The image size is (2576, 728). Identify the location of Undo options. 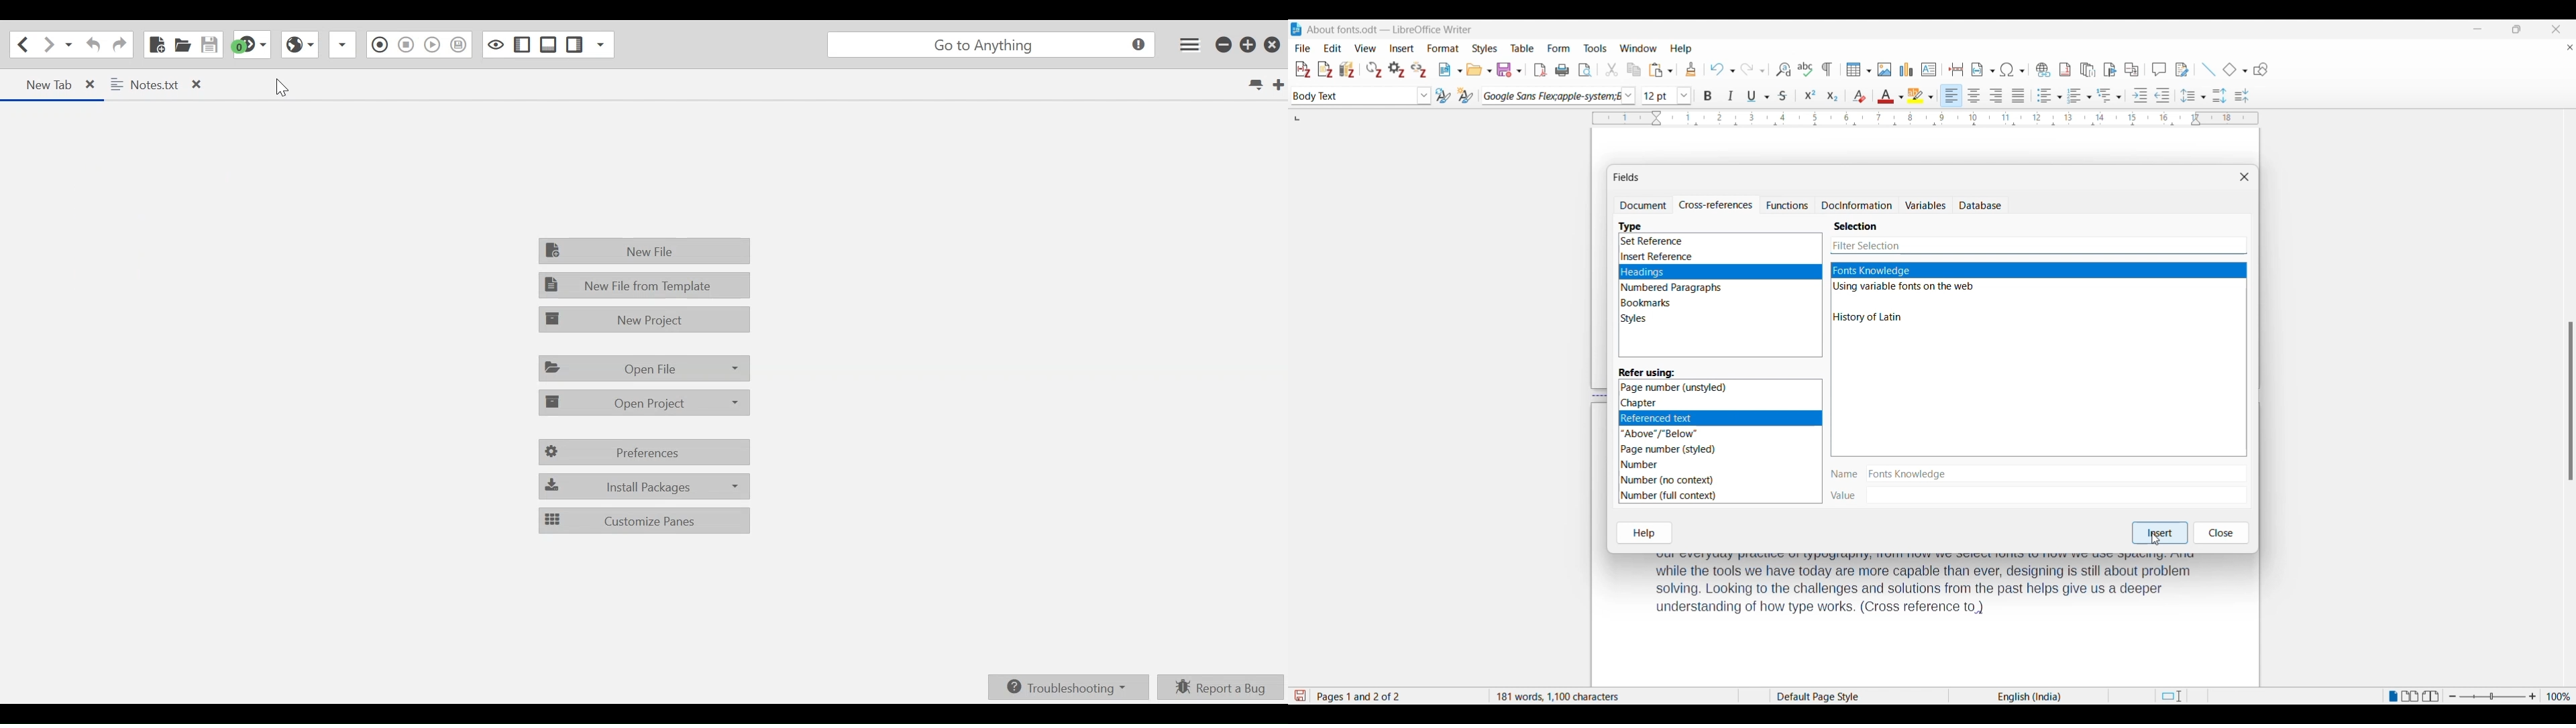
(1722, 70).